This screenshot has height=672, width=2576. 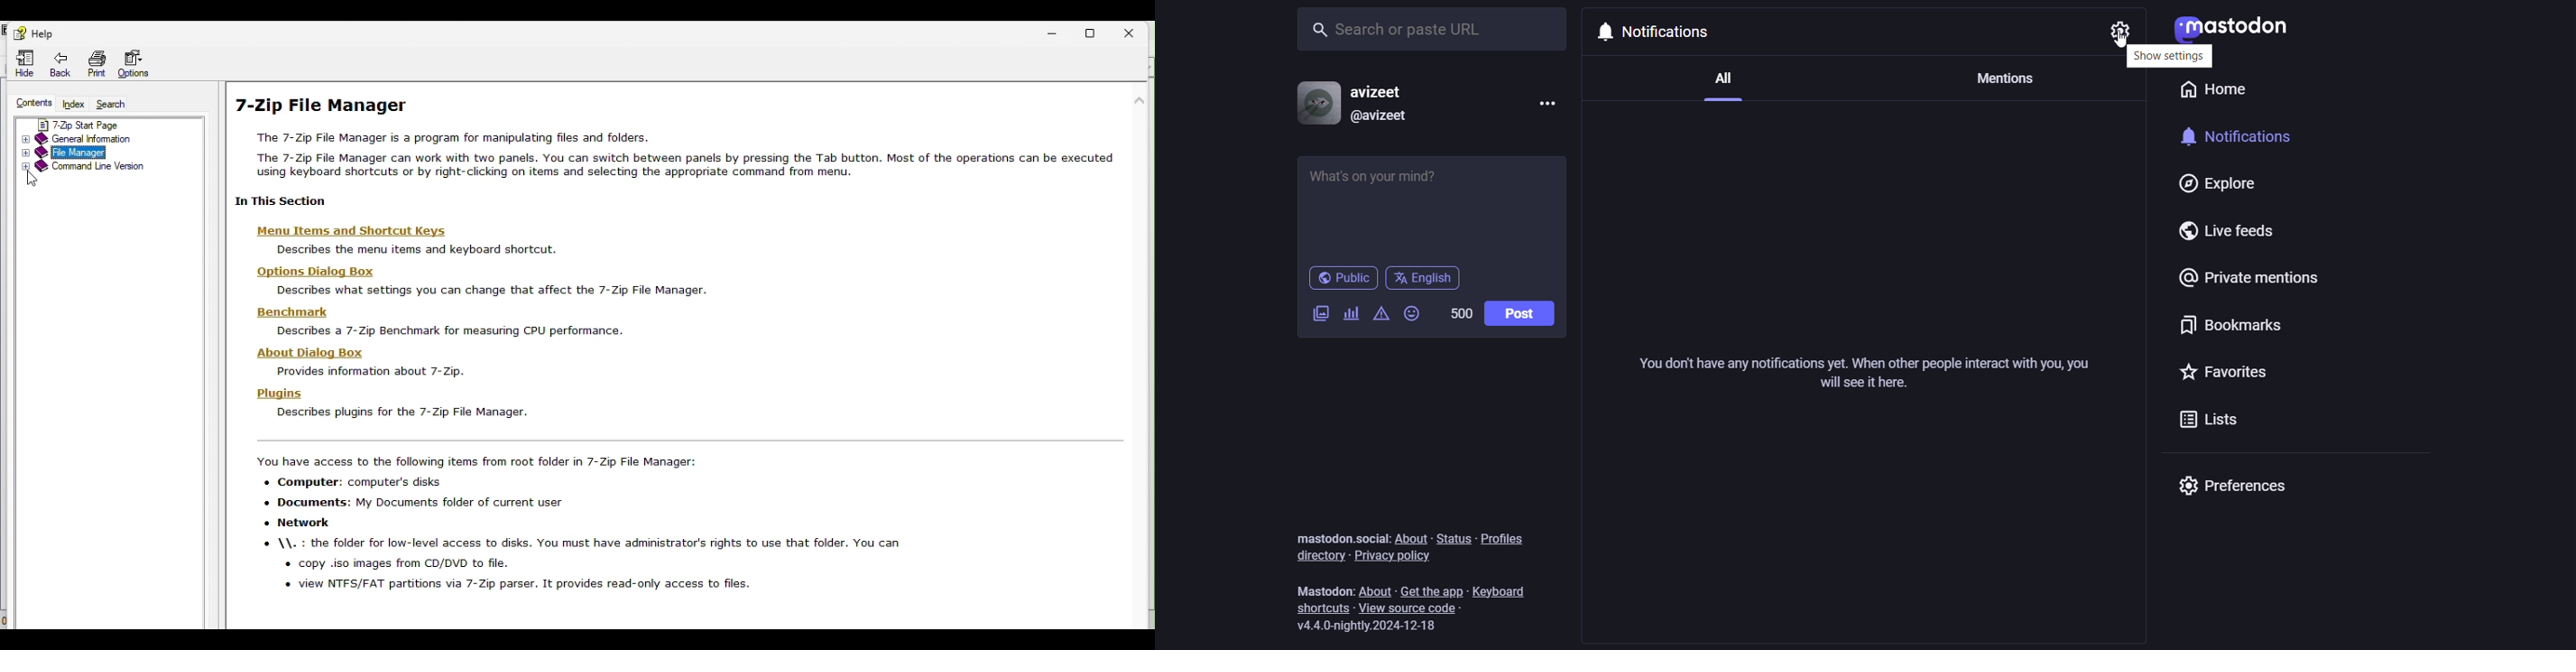 I want to click on content warning, so click(x=1379, y=314).